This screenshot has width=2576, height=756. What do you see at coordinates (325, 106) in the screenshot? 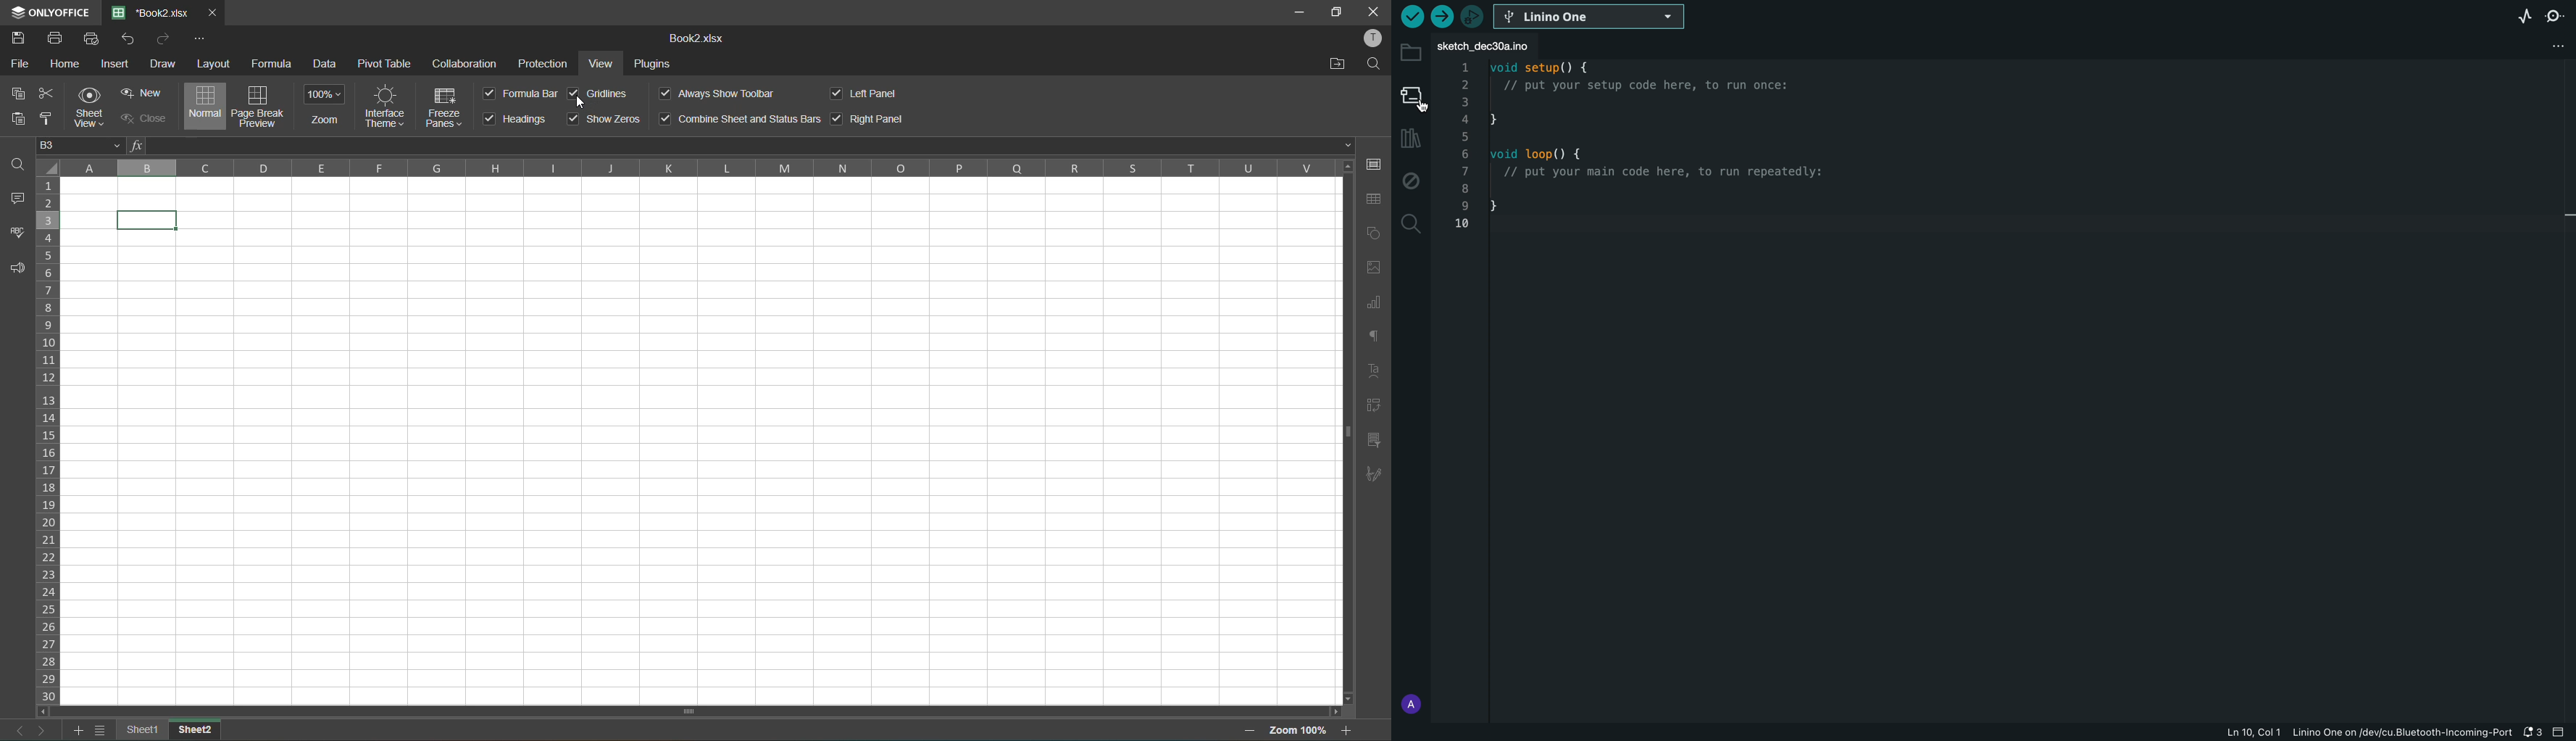
I see `zoom` at bounding box center [325, 106].